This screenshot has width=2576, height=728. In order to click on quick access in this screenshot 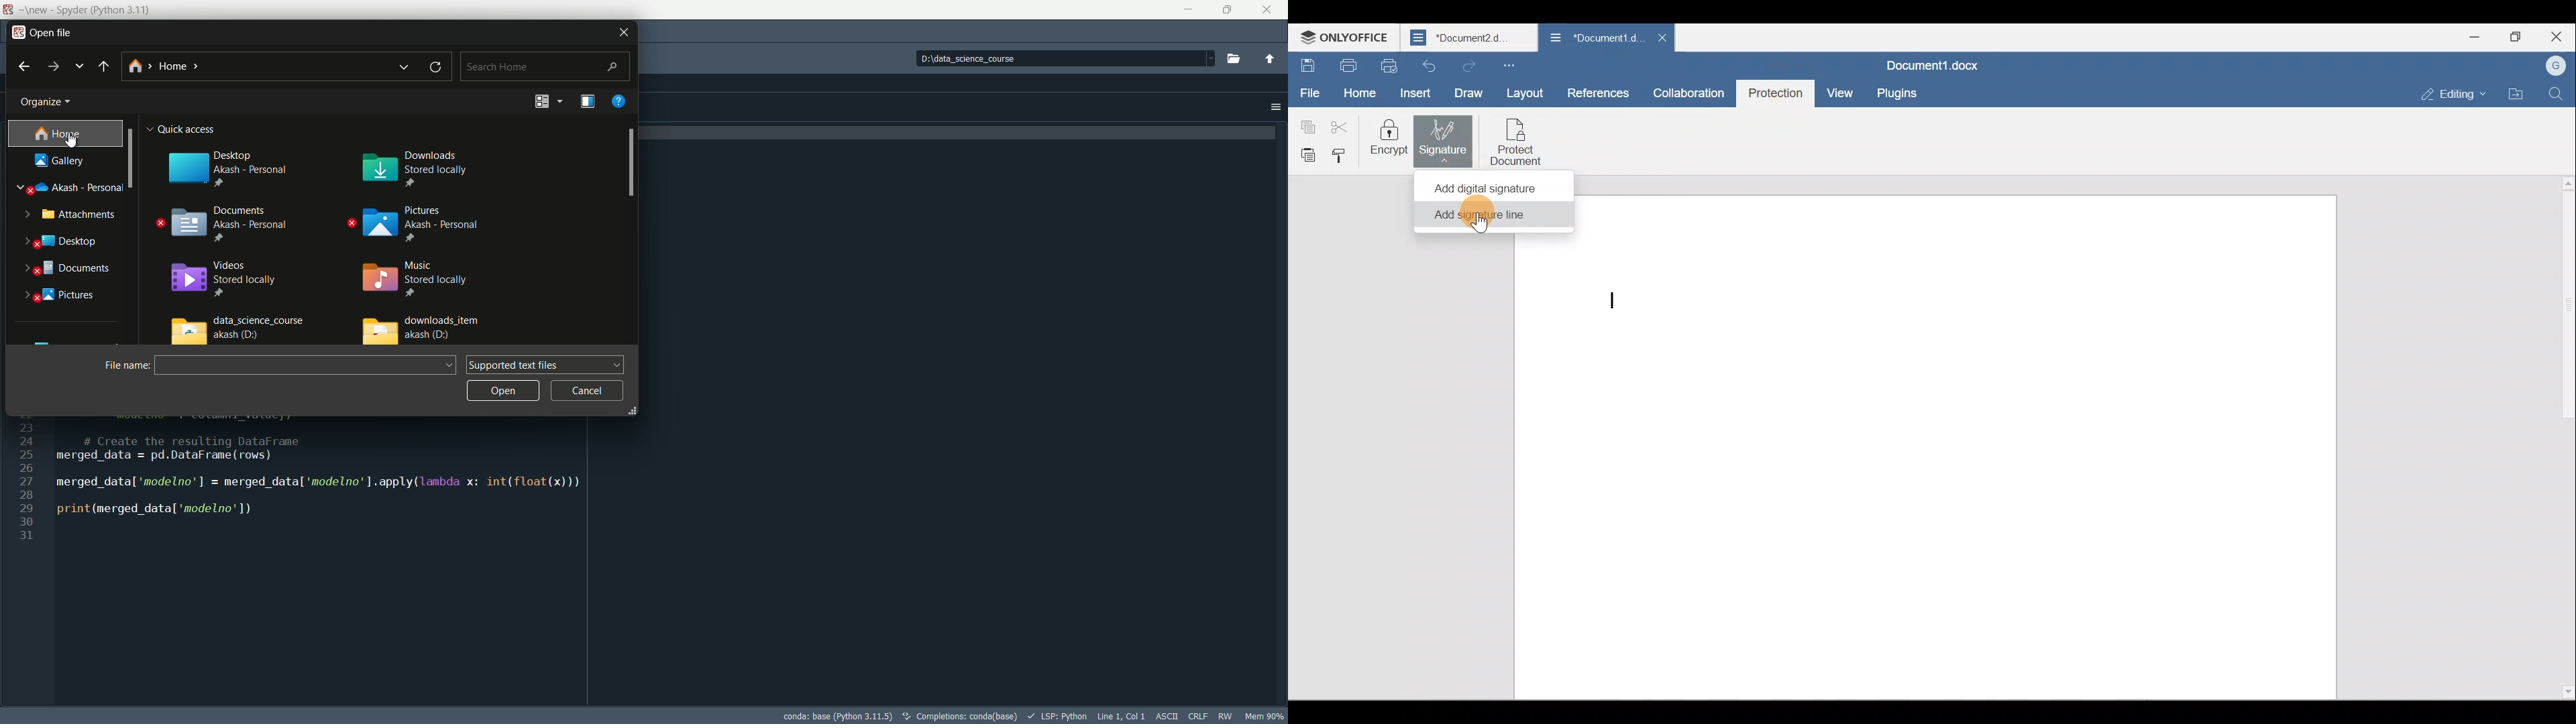, I will do `click(188, 127)`.